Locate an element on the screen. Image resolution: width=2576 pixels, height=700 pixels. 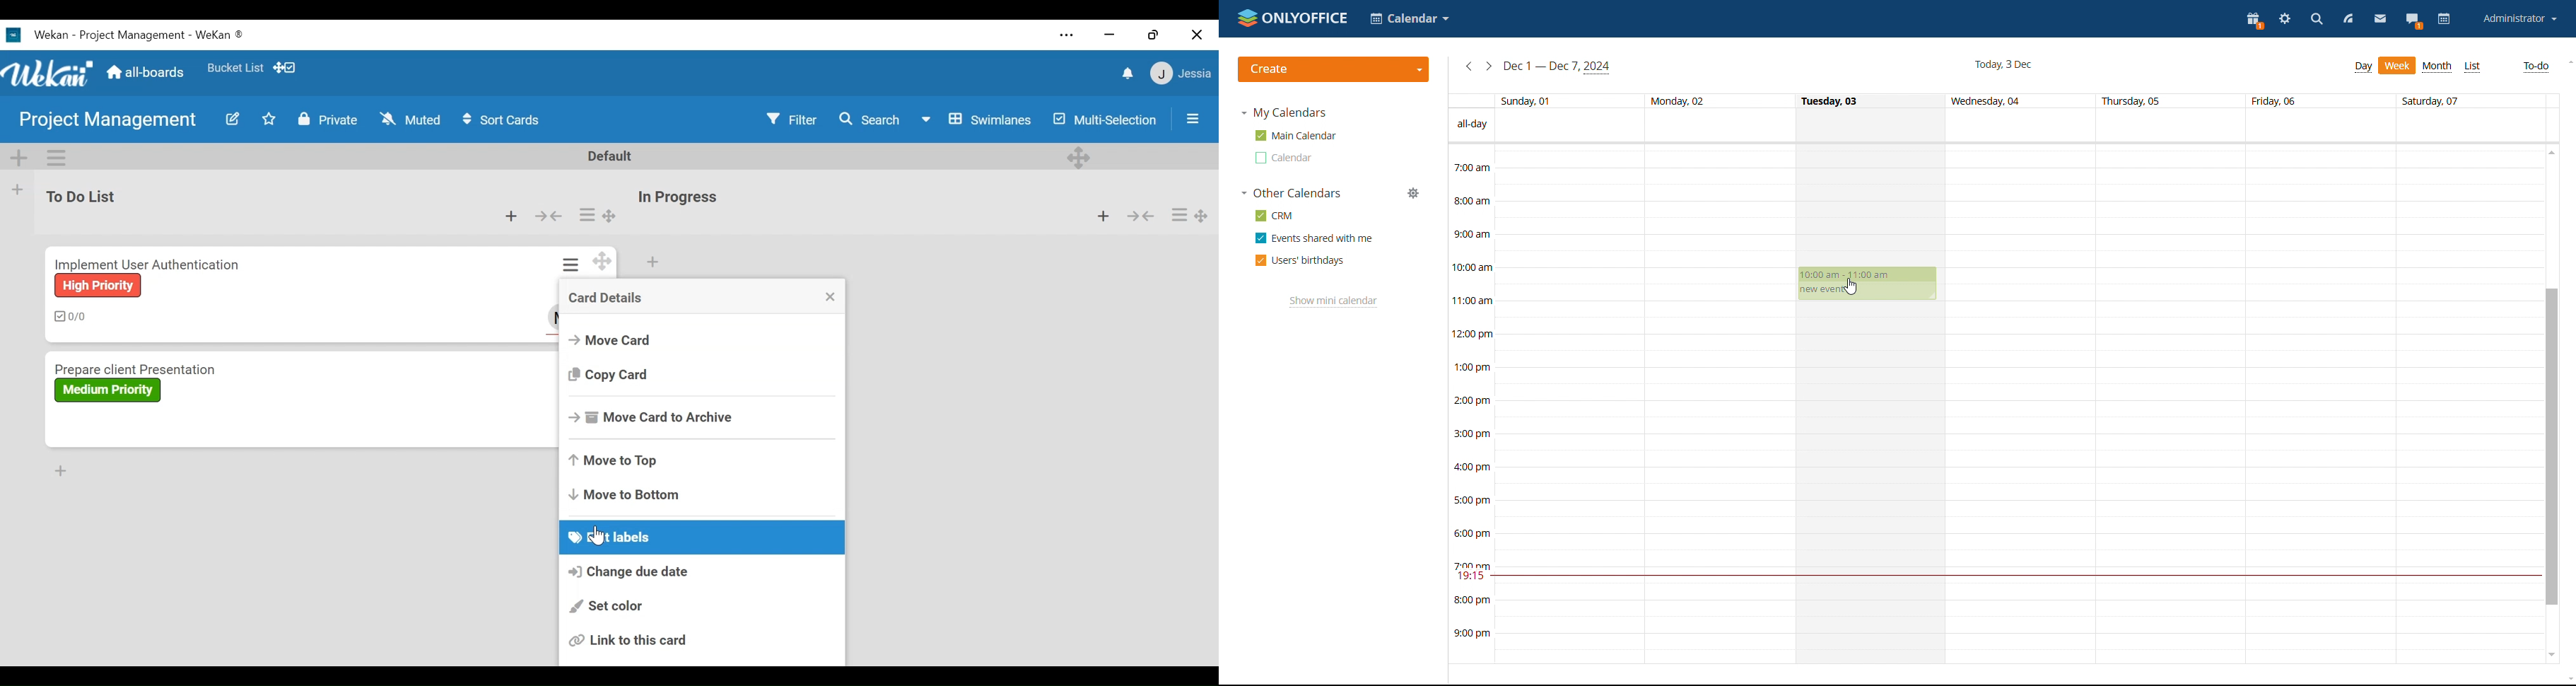
Member Settings is located at coordinates (1182, 74).